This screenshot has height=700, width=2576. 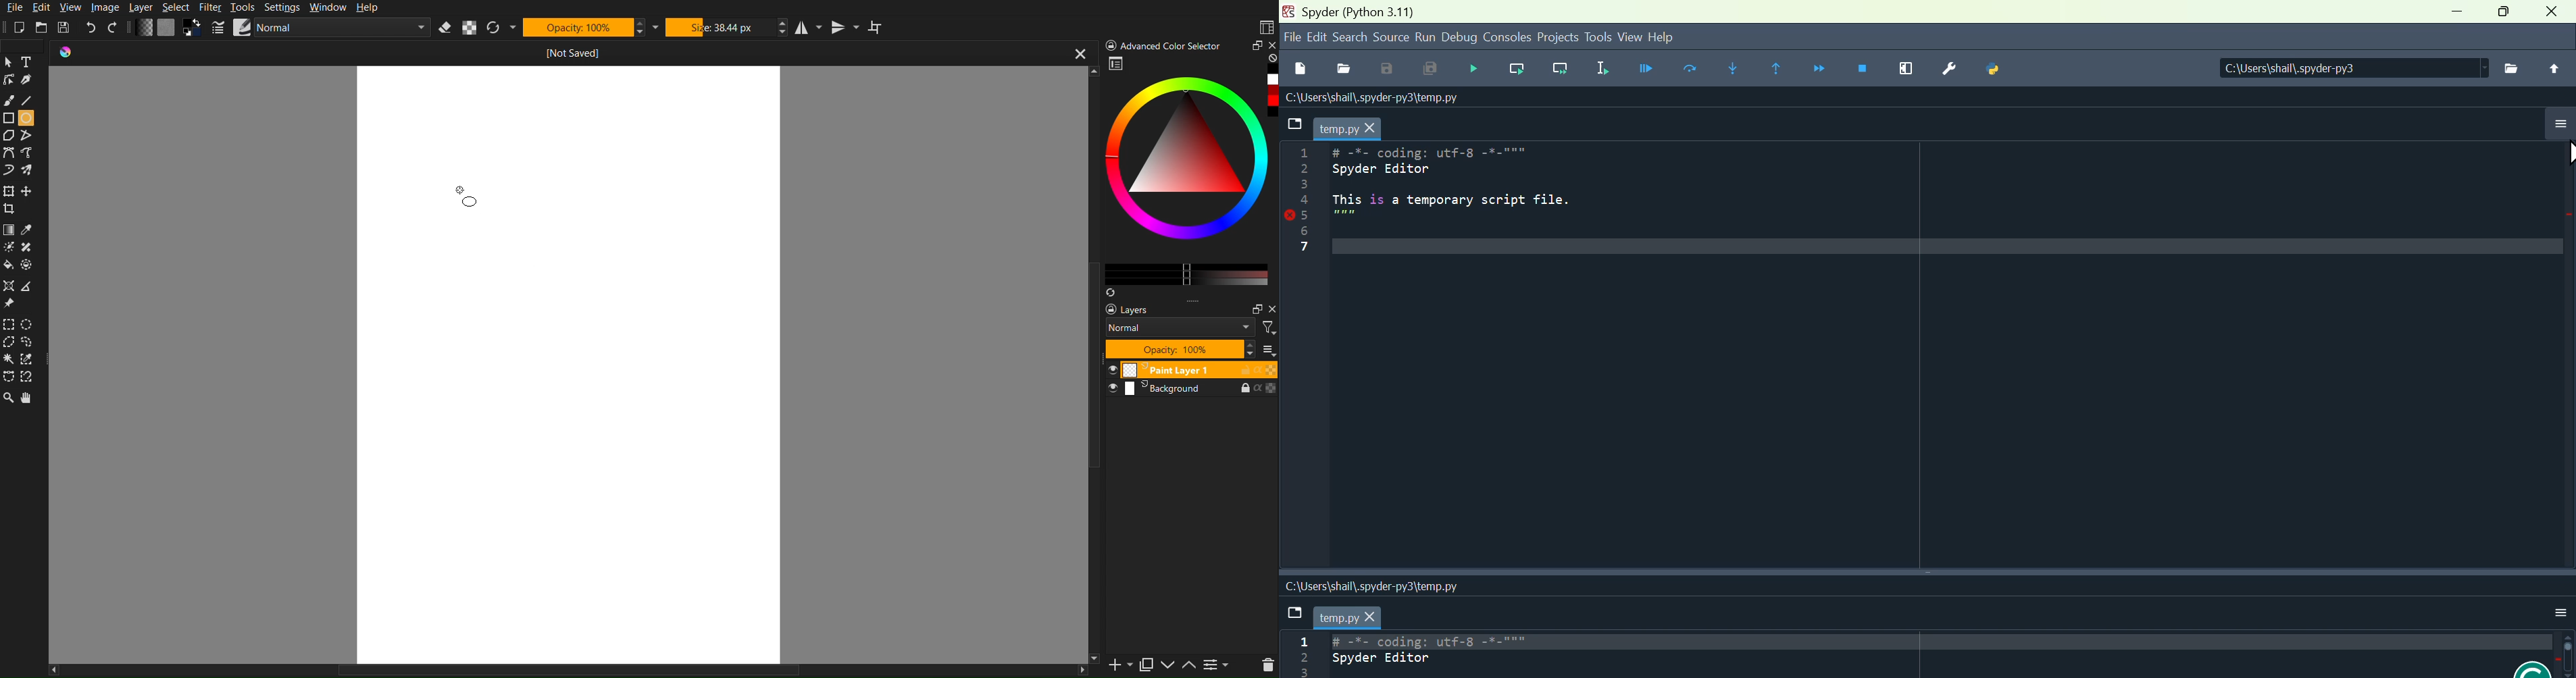 What do you see at coordinates (1437, 72) in the screenshot?
I see `Save all` at bounding box center [1437, 72].